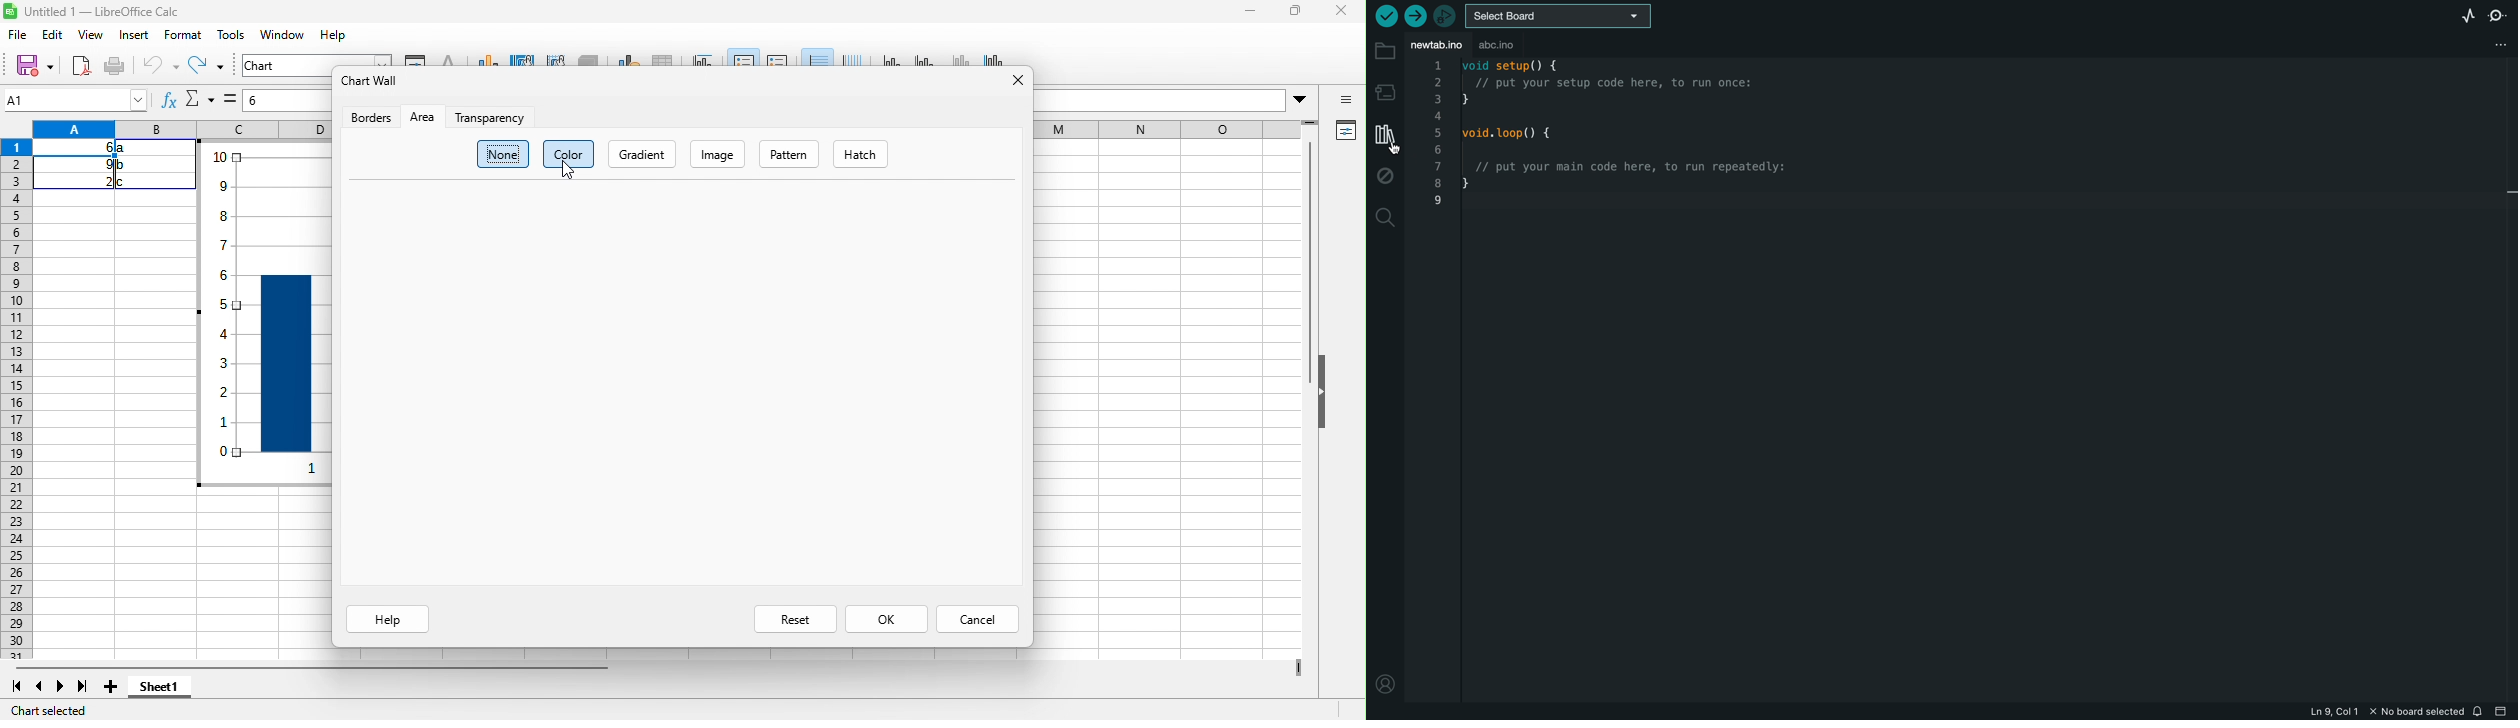  What do you see at coordinates (20, 35) in the screenshot?
I see `file` at bounding box center [20, 35].